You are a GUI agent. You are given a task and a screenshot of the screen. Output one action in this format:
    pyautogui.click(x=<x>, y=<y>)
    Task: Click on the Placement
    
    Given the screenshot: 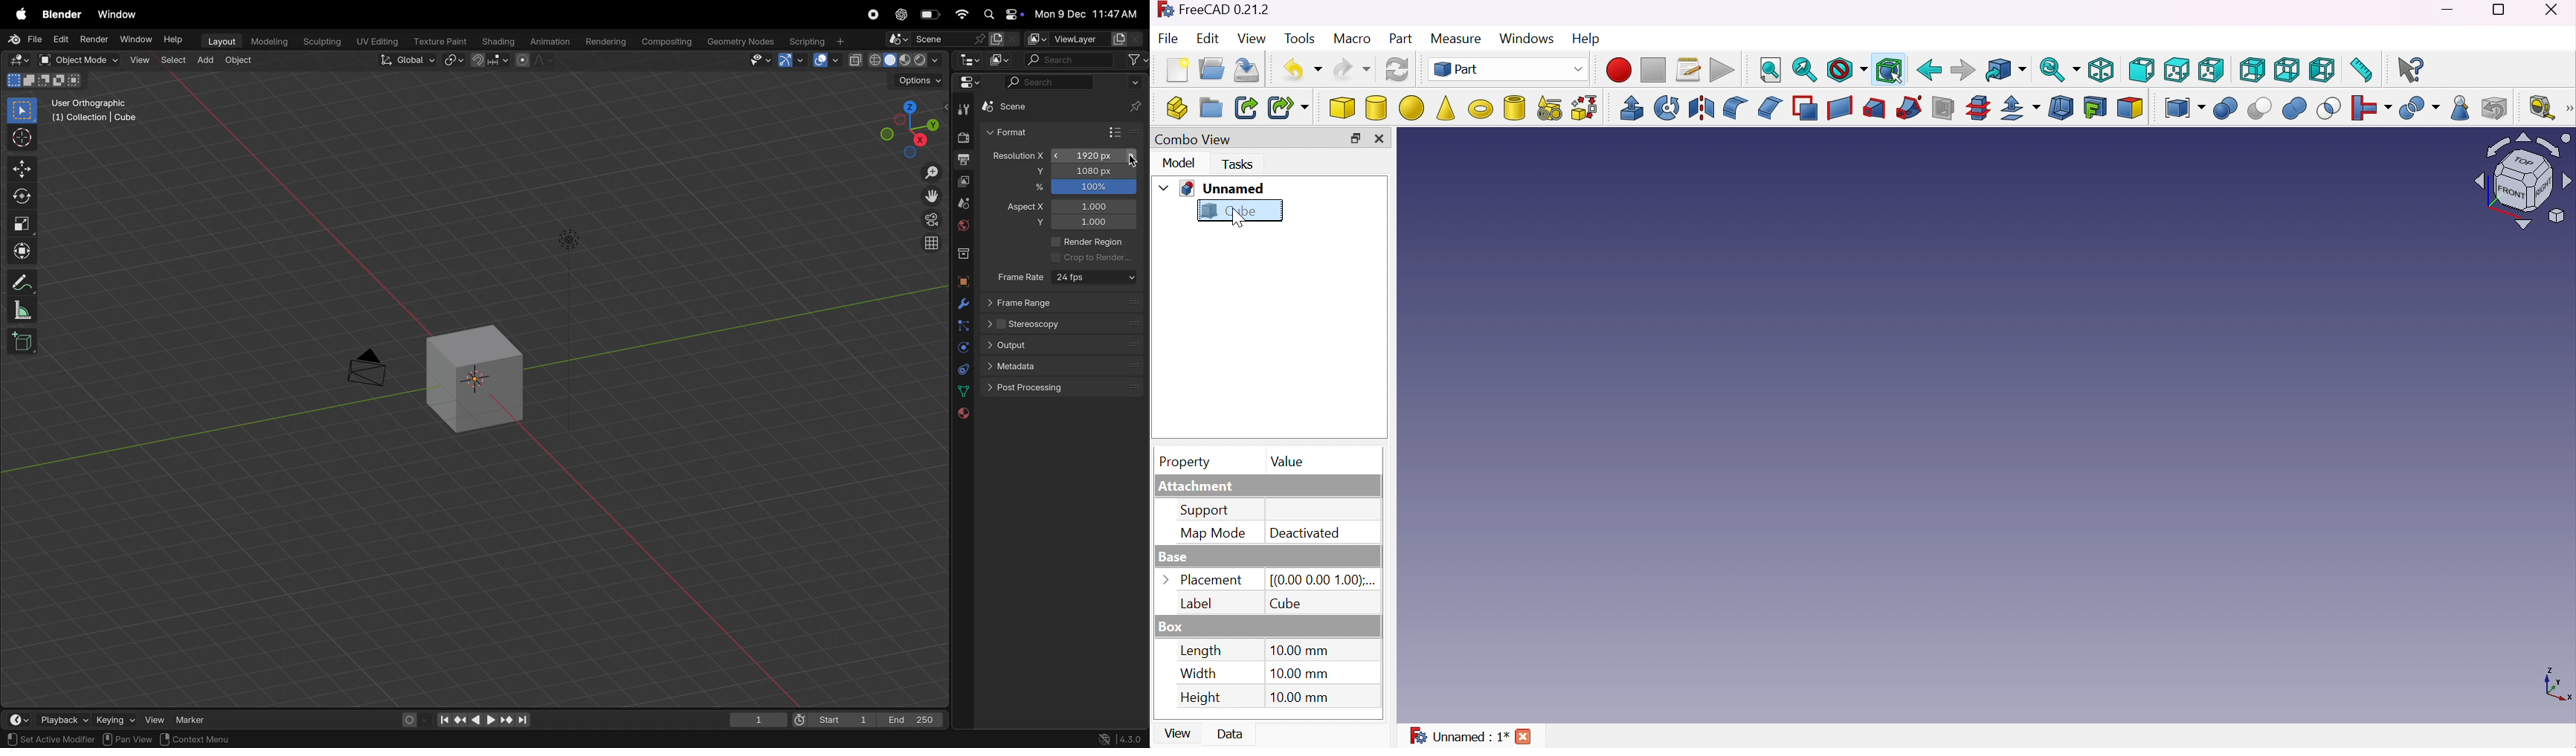 What is the action you would take?
    pyautogui.click(x=1213, y=579)
    